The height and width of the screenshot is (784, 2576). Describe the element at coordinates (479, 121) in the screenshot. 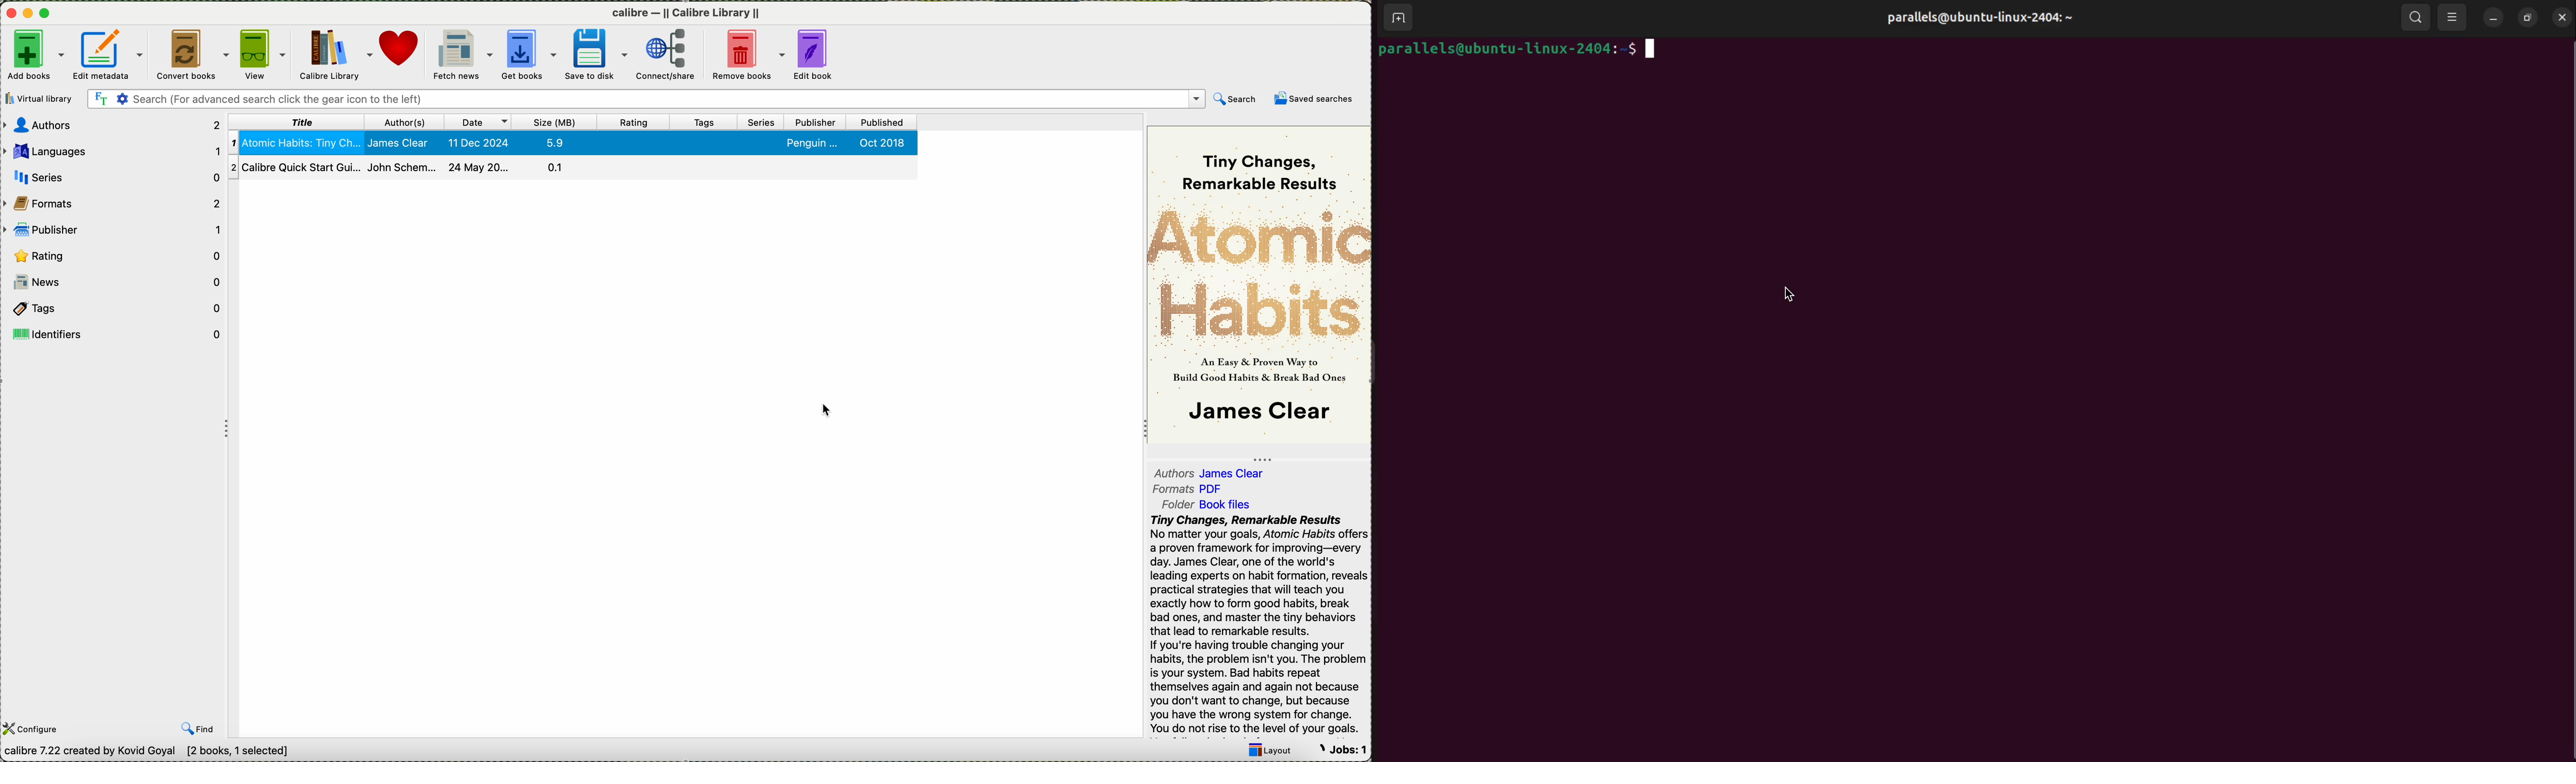

I see `date` at that location.